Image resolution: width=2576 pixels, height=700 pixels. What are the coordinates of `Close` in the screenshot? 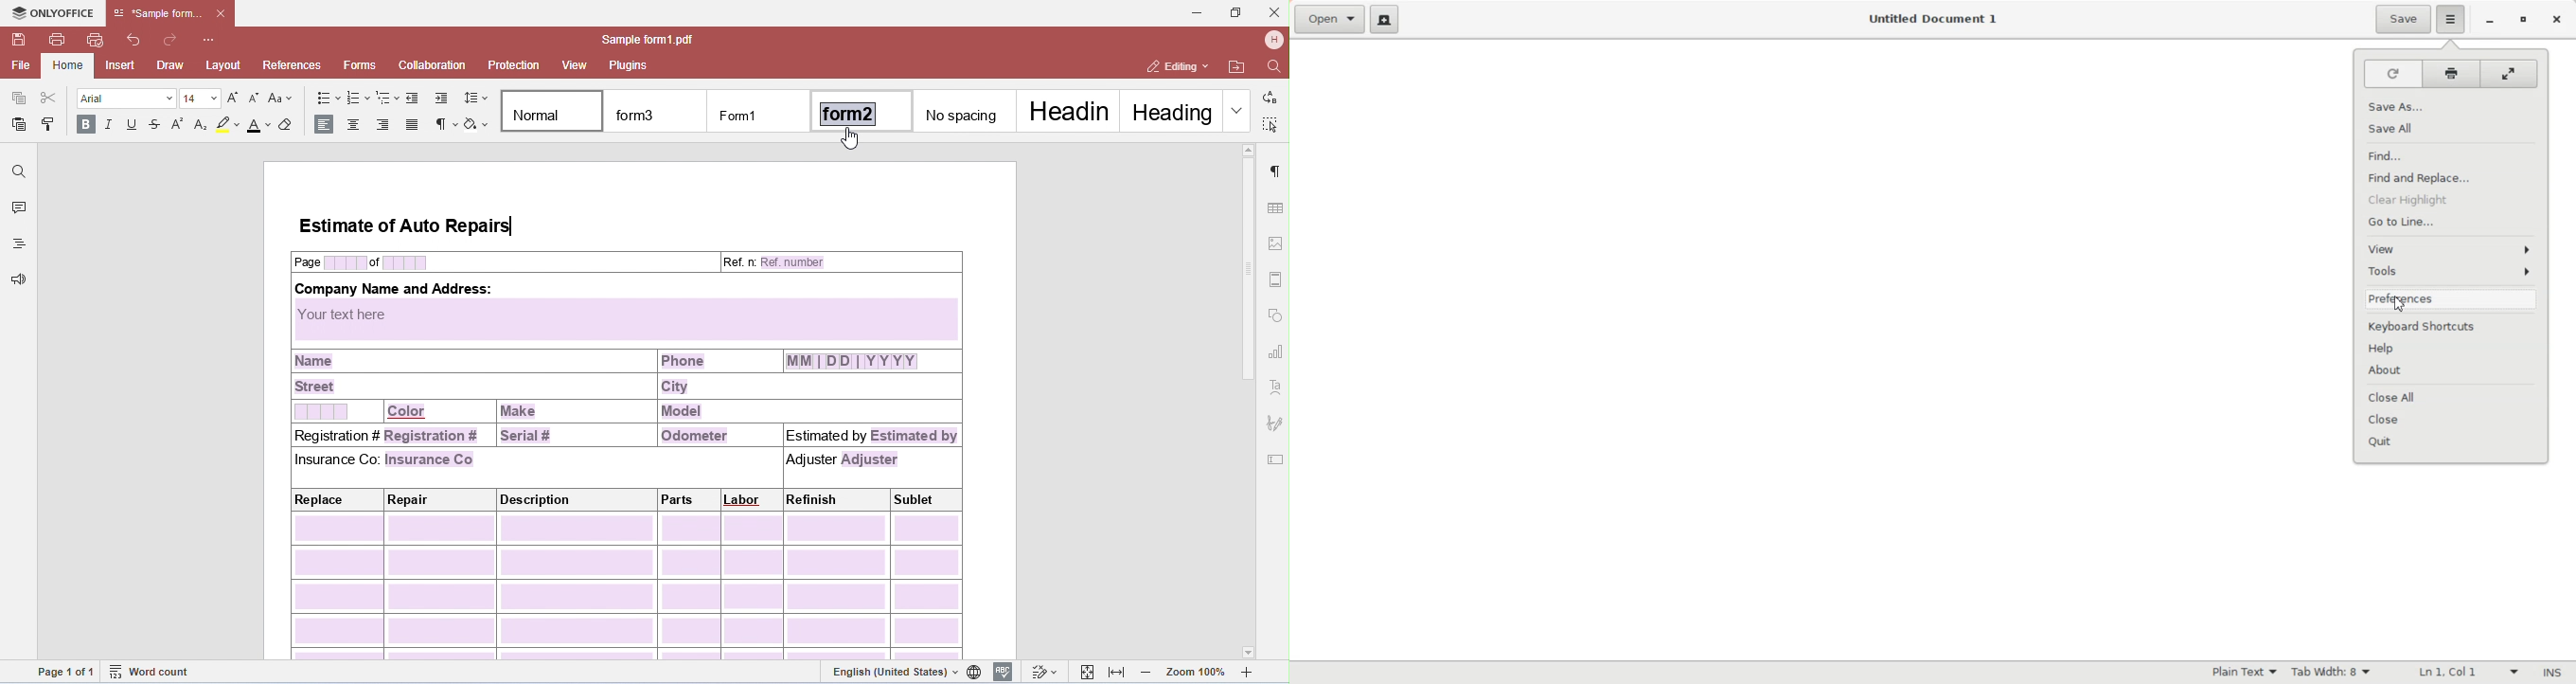 It's located at (2557, 21).